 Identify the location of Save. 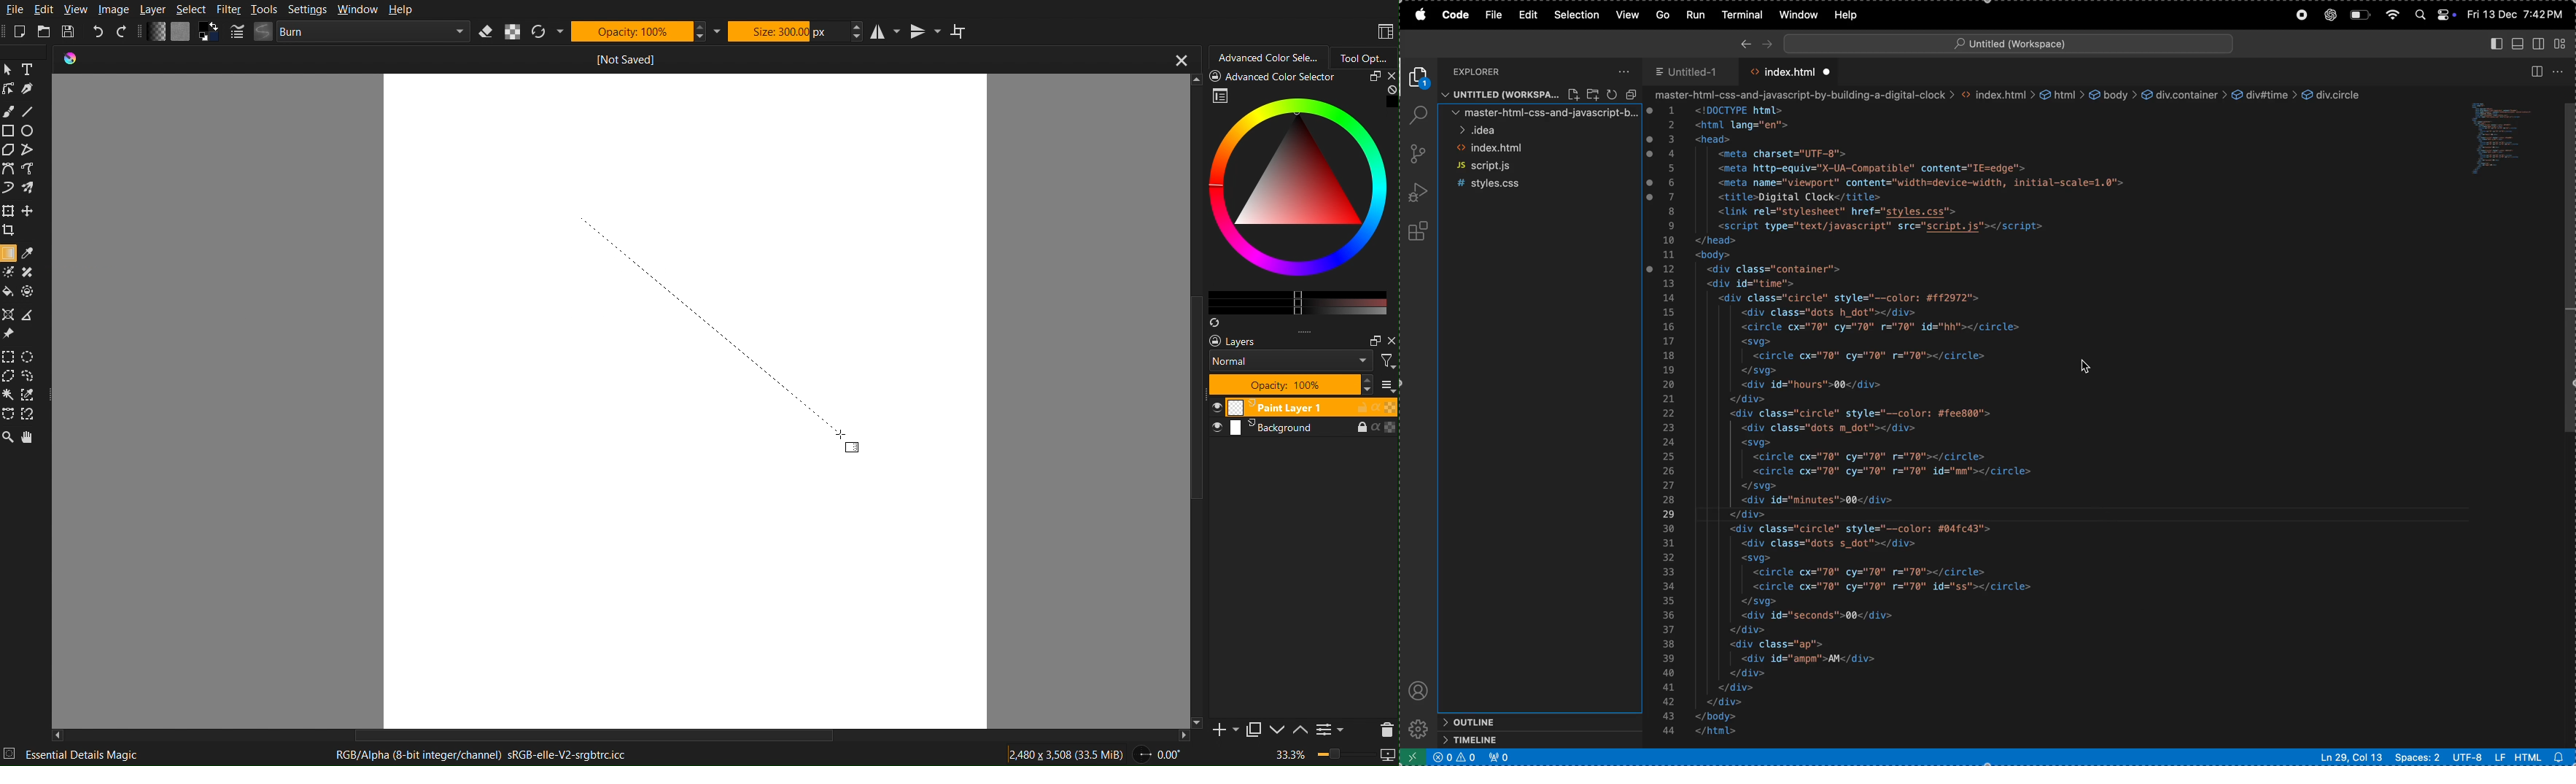
(71, 33).